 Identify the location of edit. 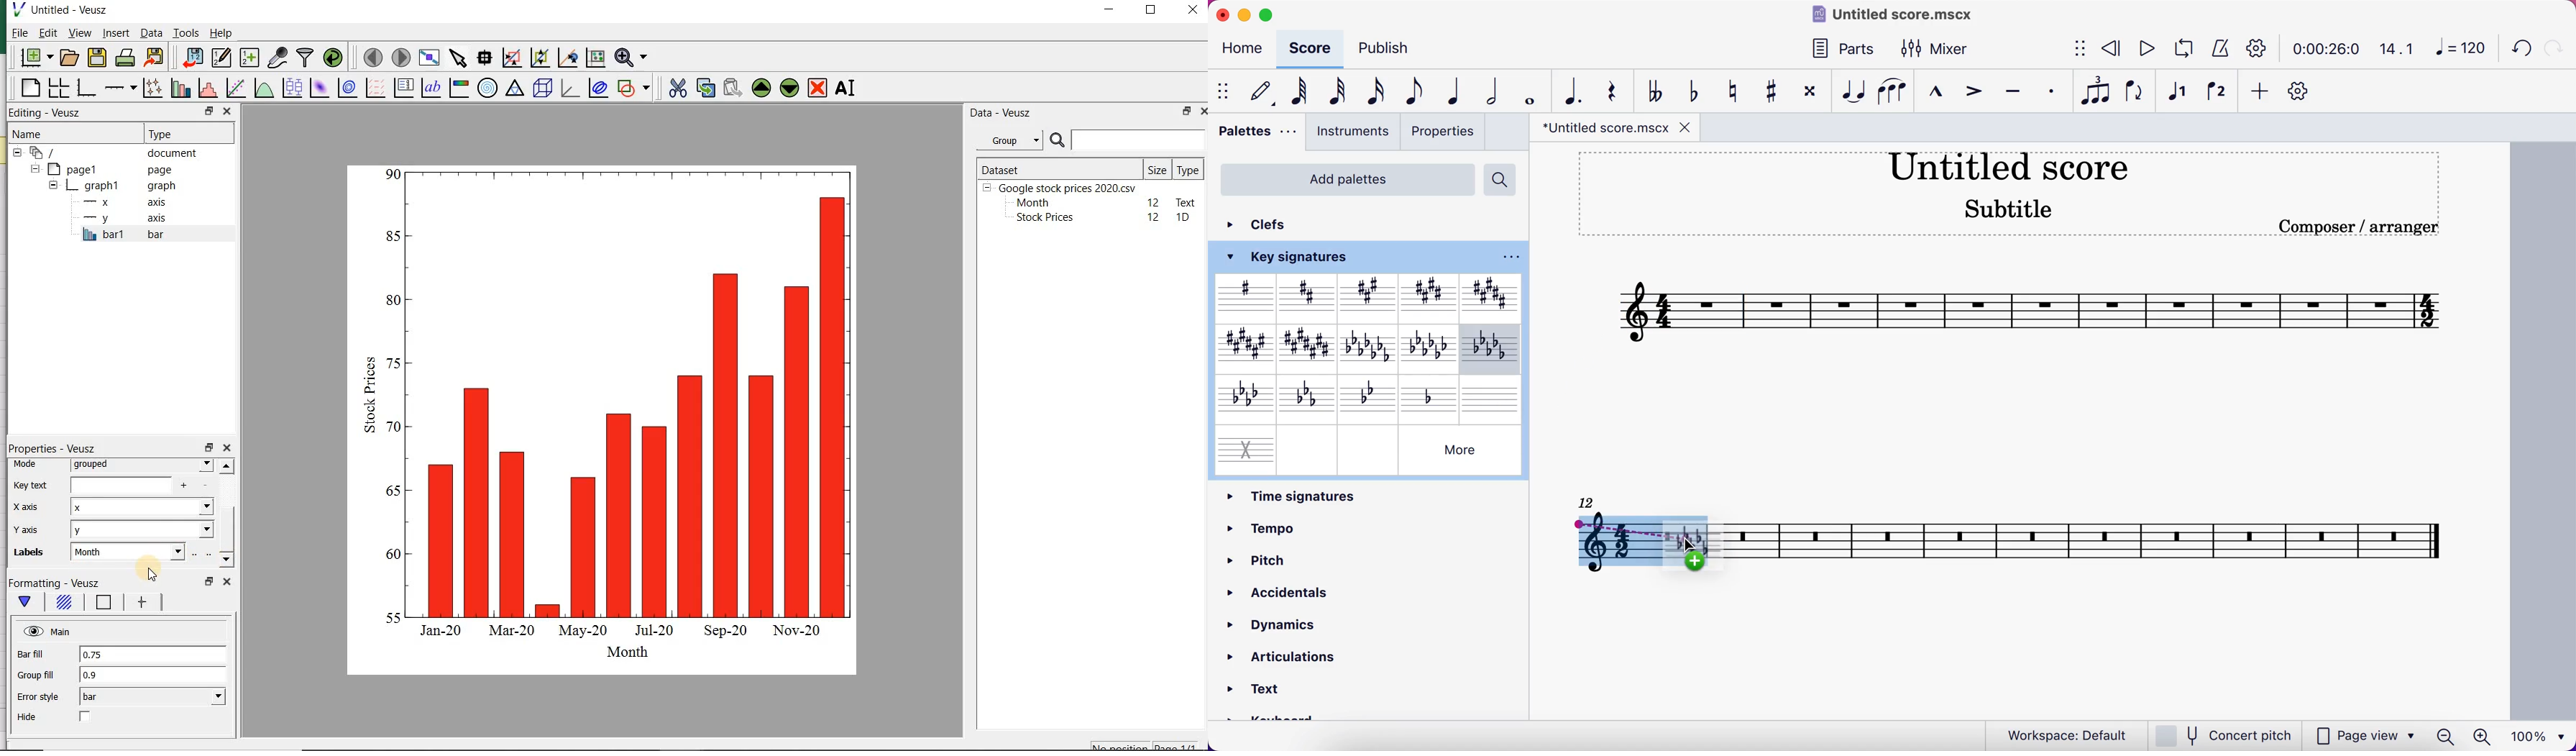
(1265, 91).